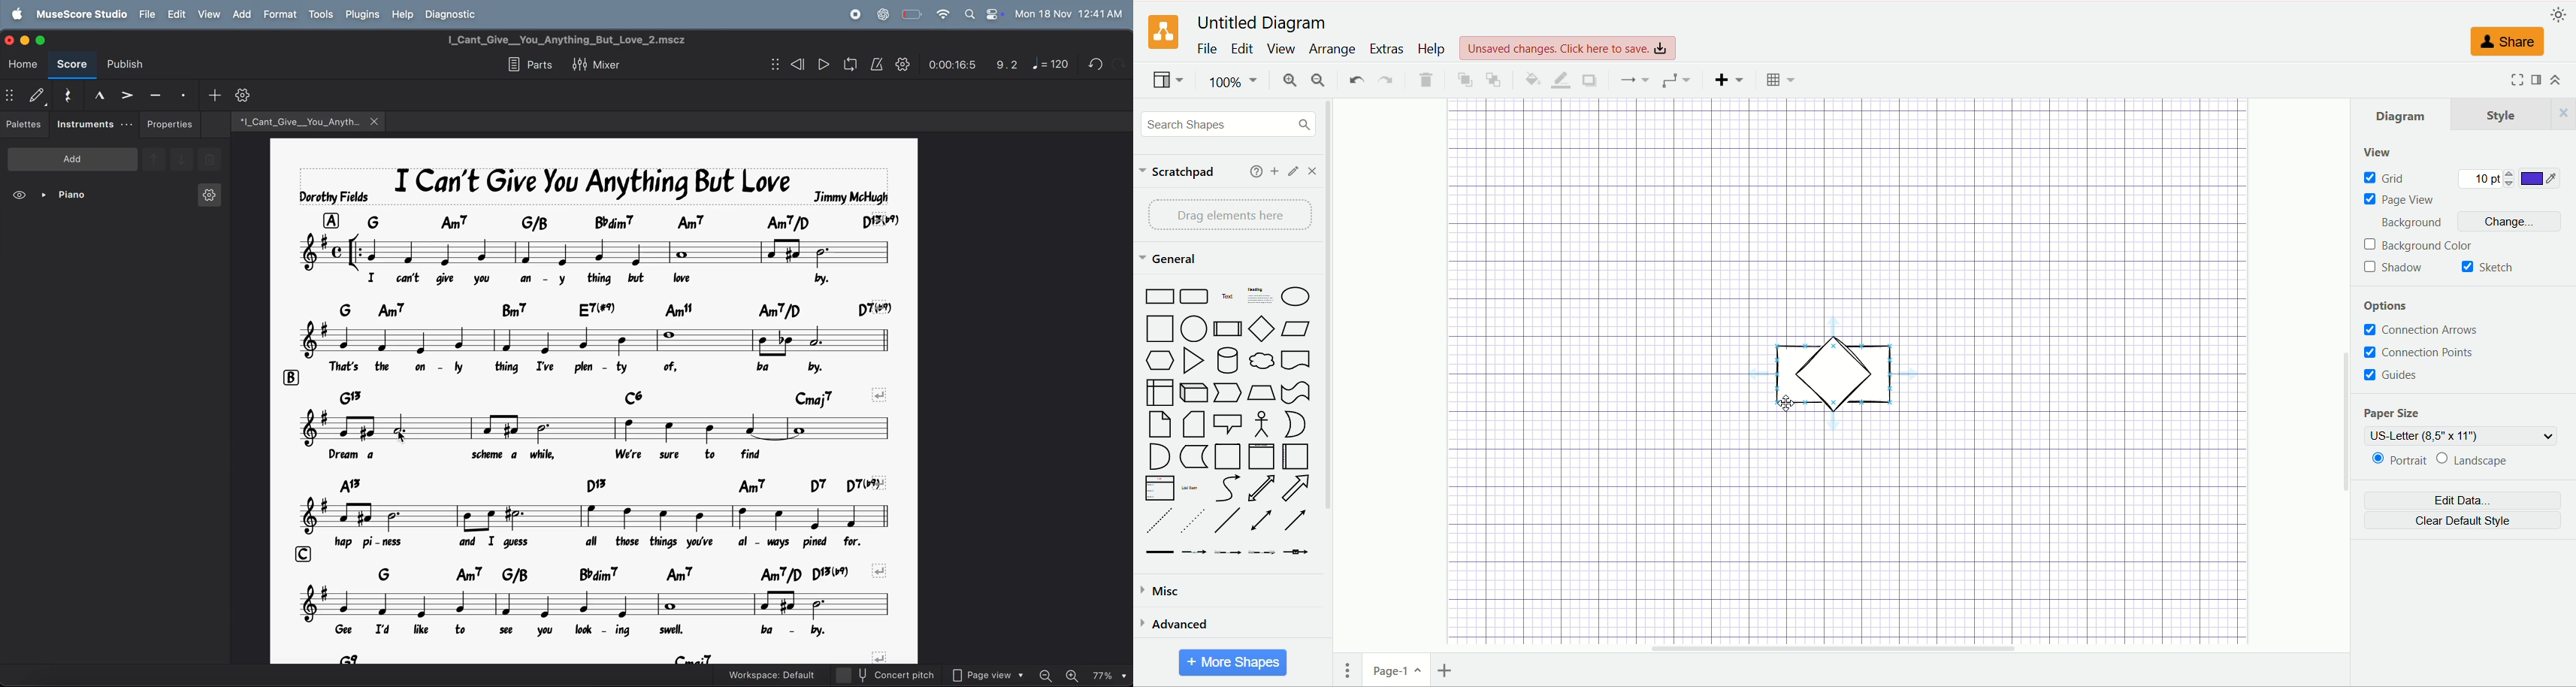  What do you see at coordinates (203, 194) in the screenshot?
I see `instrument settings` at bounding box center [203, 194].